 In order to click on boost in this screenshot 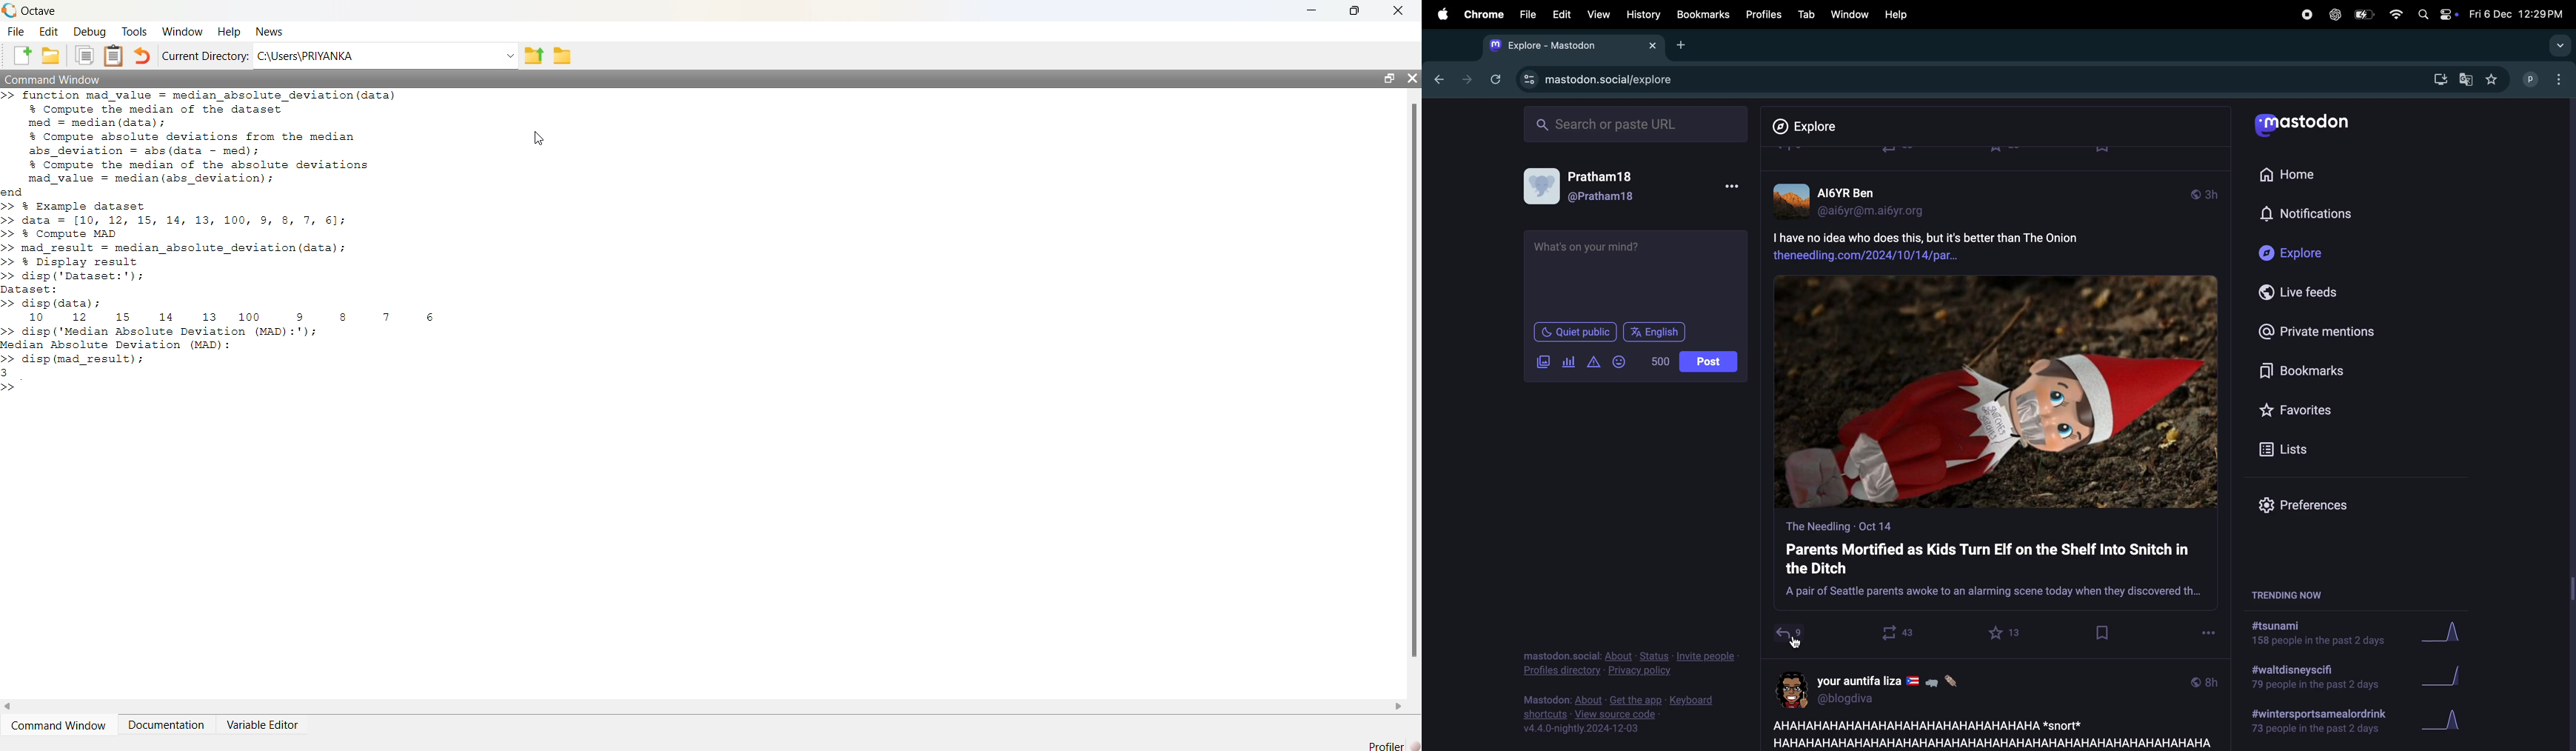, I will do `click(1893, 632)`.